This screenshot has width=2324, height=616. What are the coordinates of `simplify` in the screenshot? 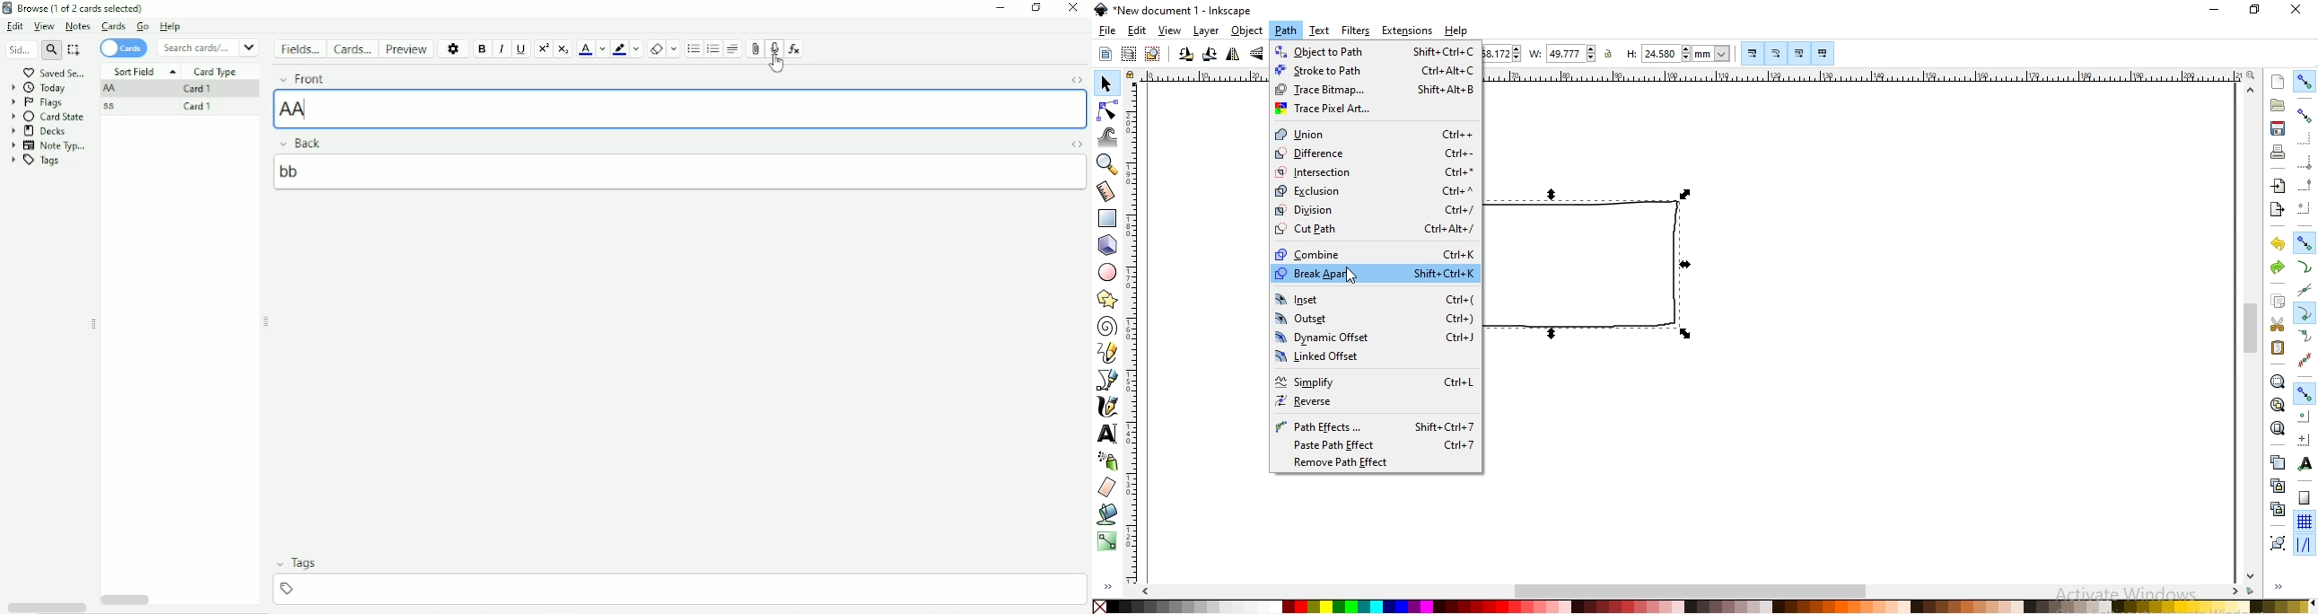 It's located at (1372, 382).